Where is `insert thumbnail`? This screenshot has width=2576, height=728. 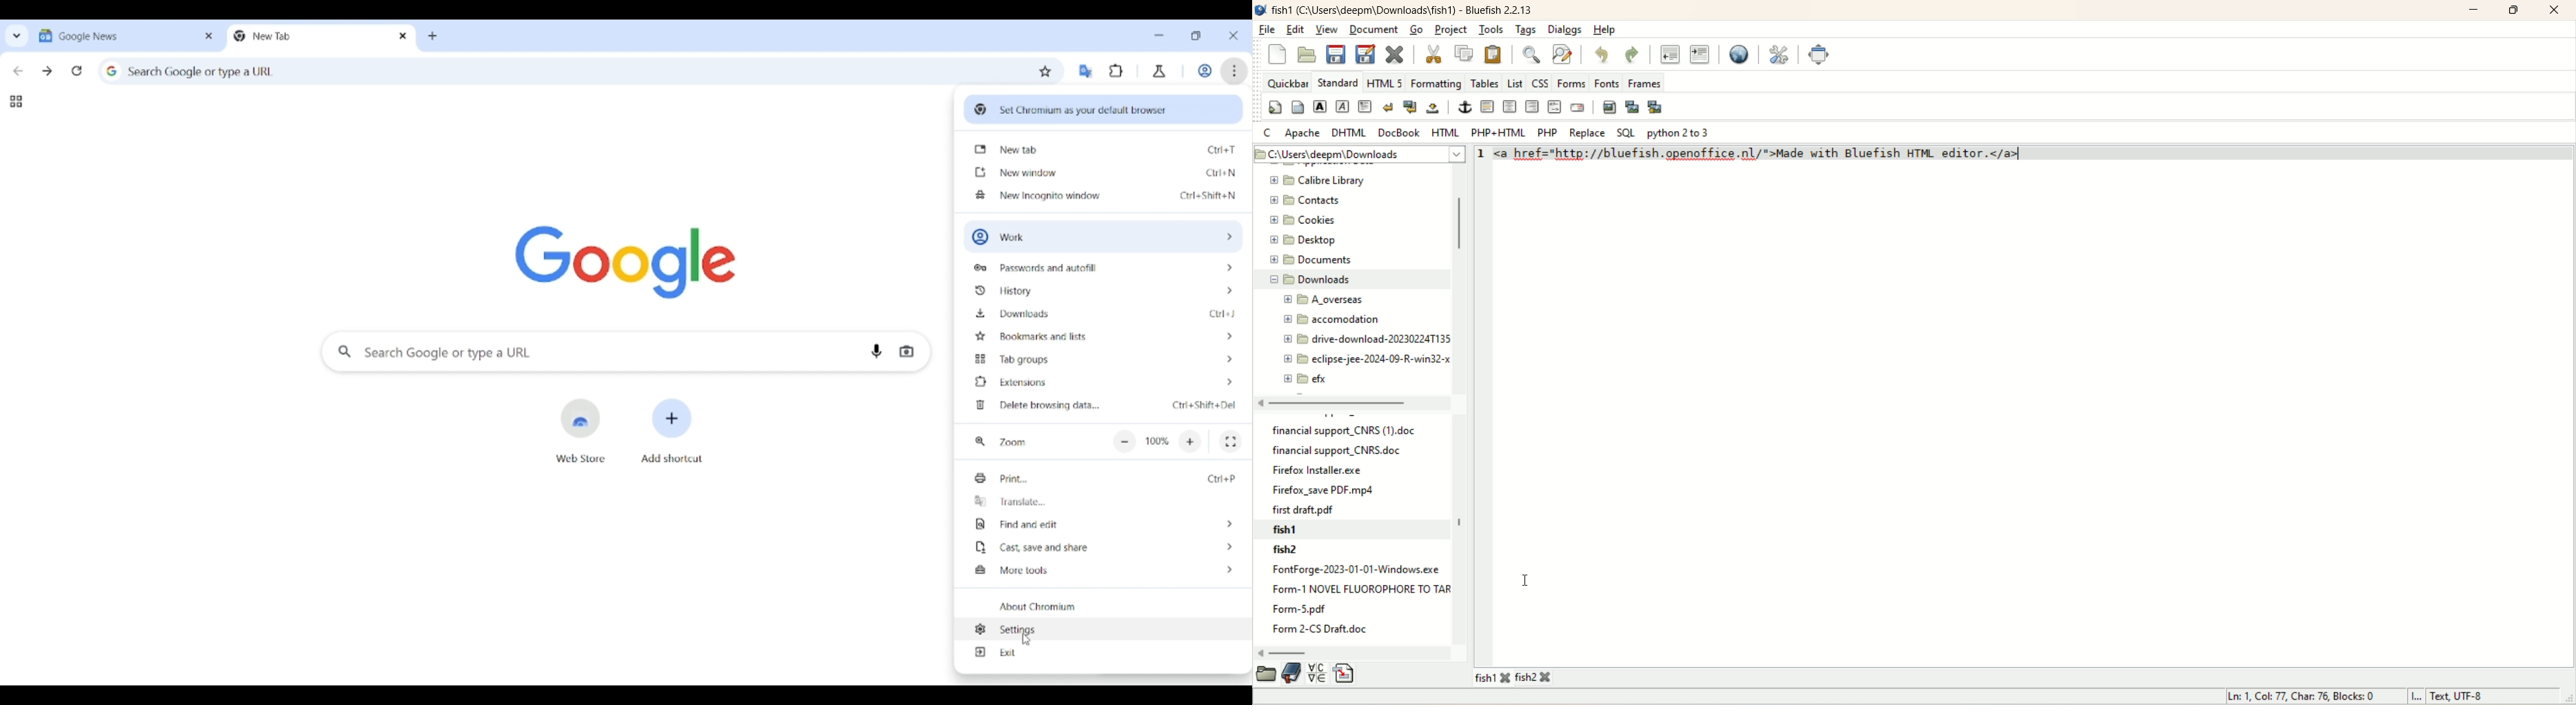 insert thumbnail is located at coordinates (1633, 108).